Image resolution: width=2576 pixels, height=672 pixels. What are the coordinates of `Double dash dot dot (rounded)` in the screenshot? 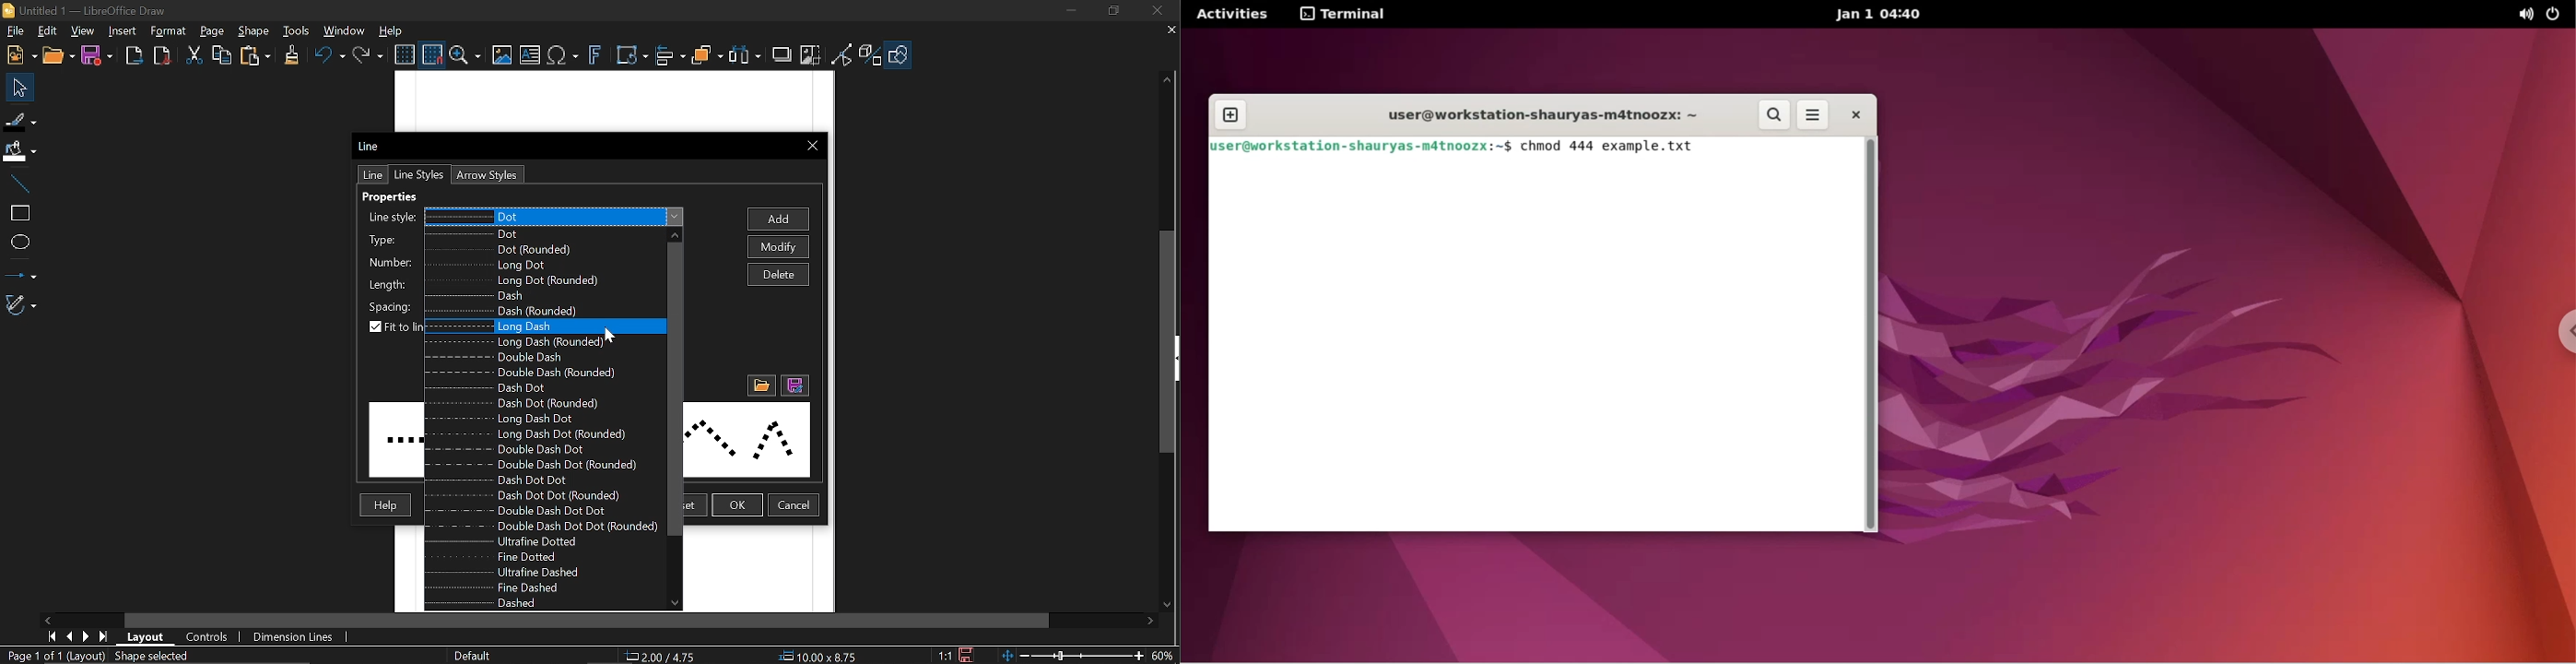 It's located at (541, 525).